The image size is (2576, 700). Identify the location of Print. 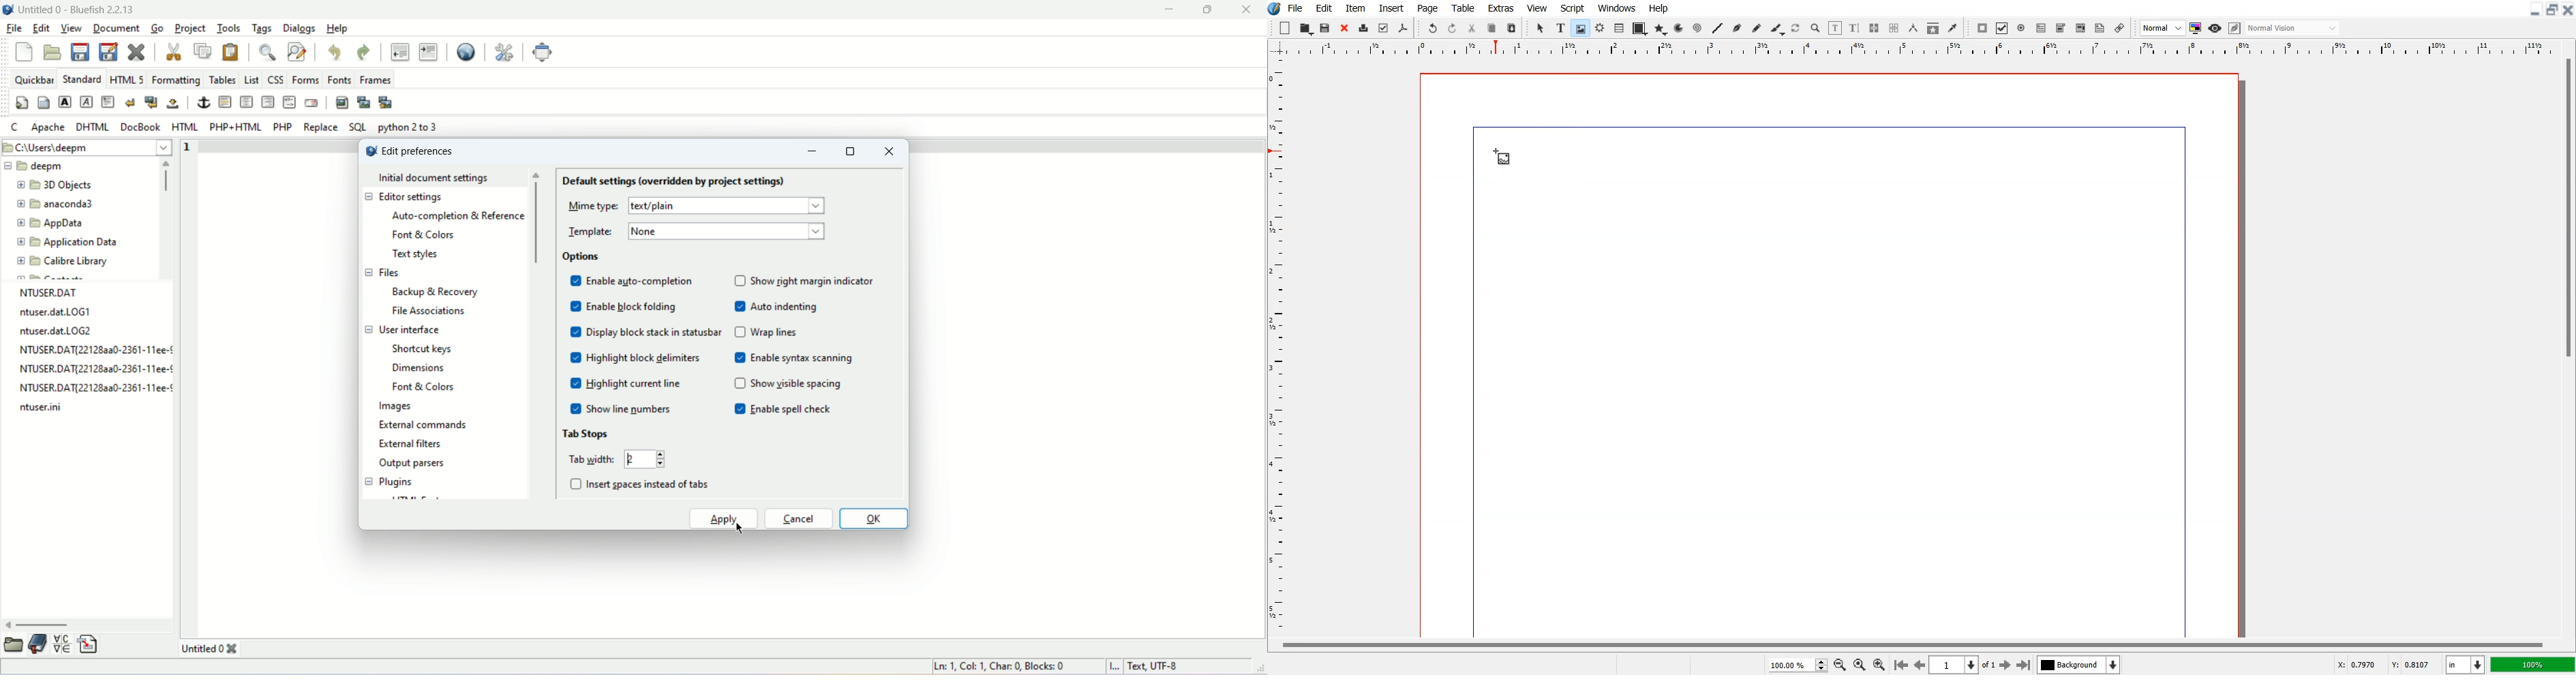
(1363, 28).